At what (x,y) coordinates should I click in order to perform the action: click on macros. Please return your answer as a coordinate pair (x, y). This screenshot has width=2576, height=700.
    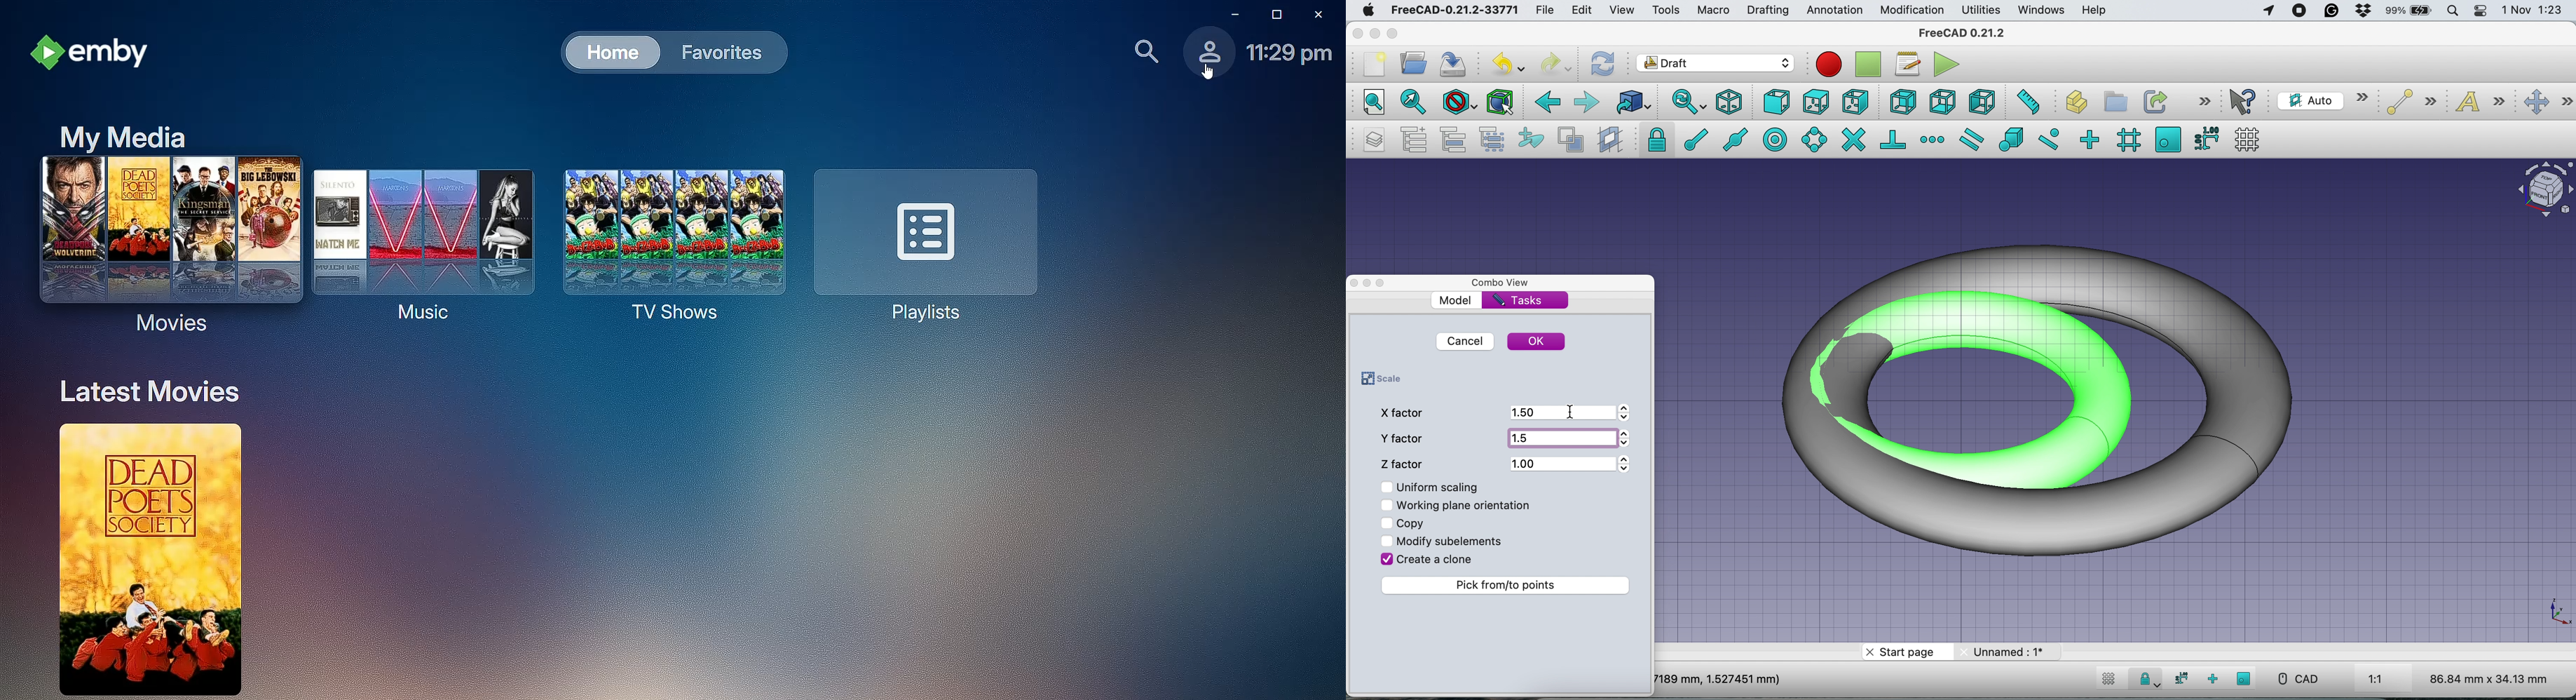
    Looking at the image, I should click on (1908, 67).